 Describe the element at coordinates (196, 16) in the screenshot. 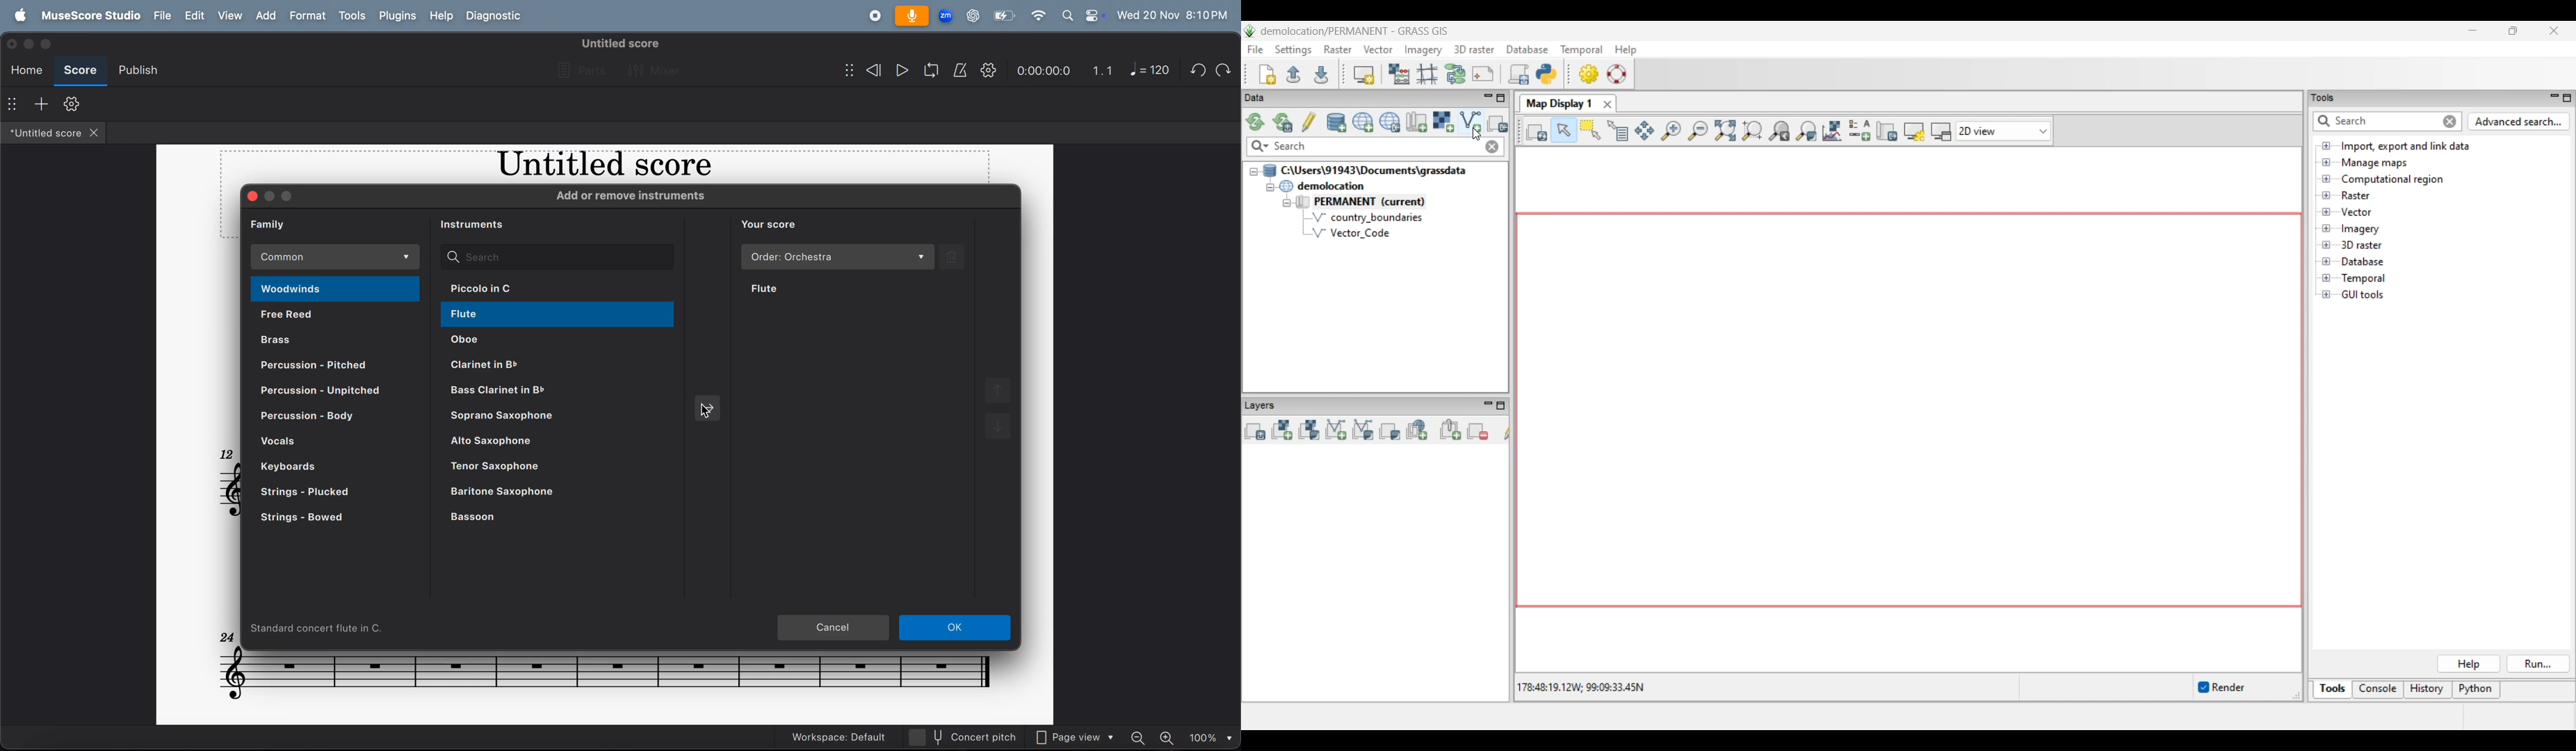

I see `edit` at that location.